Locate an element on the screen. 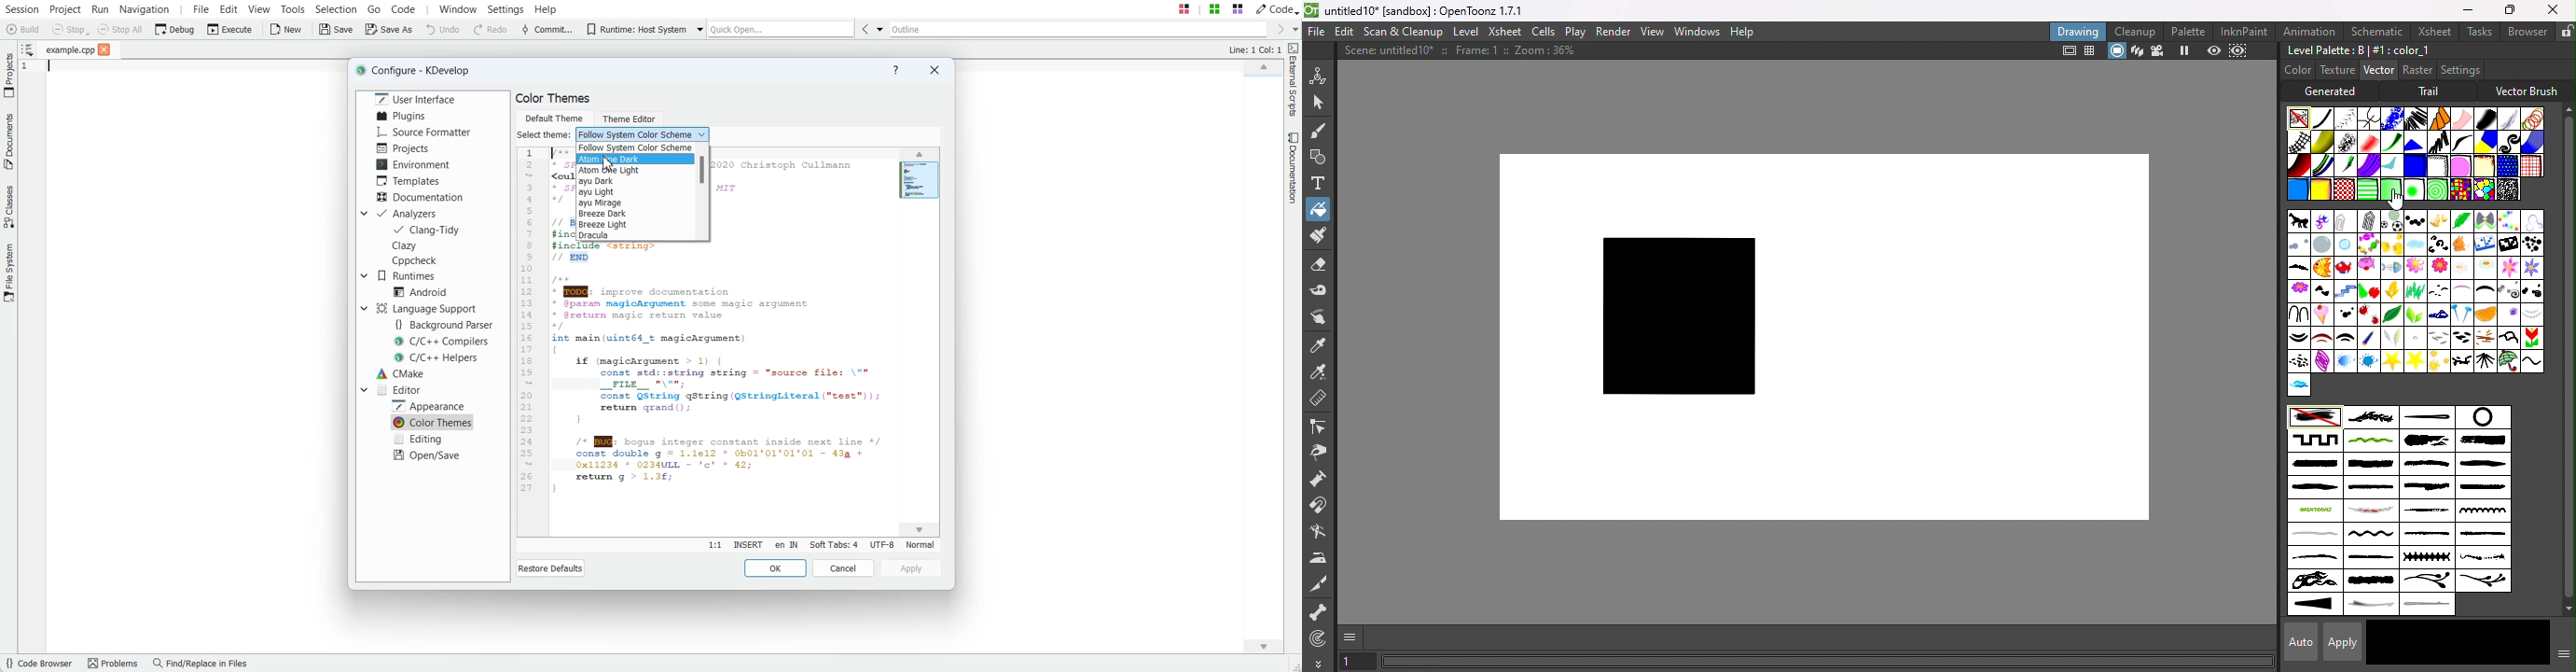 Image resolution: width=2576 pixels, height=672 pixels. fruit is located at coordinates (2367, 290).